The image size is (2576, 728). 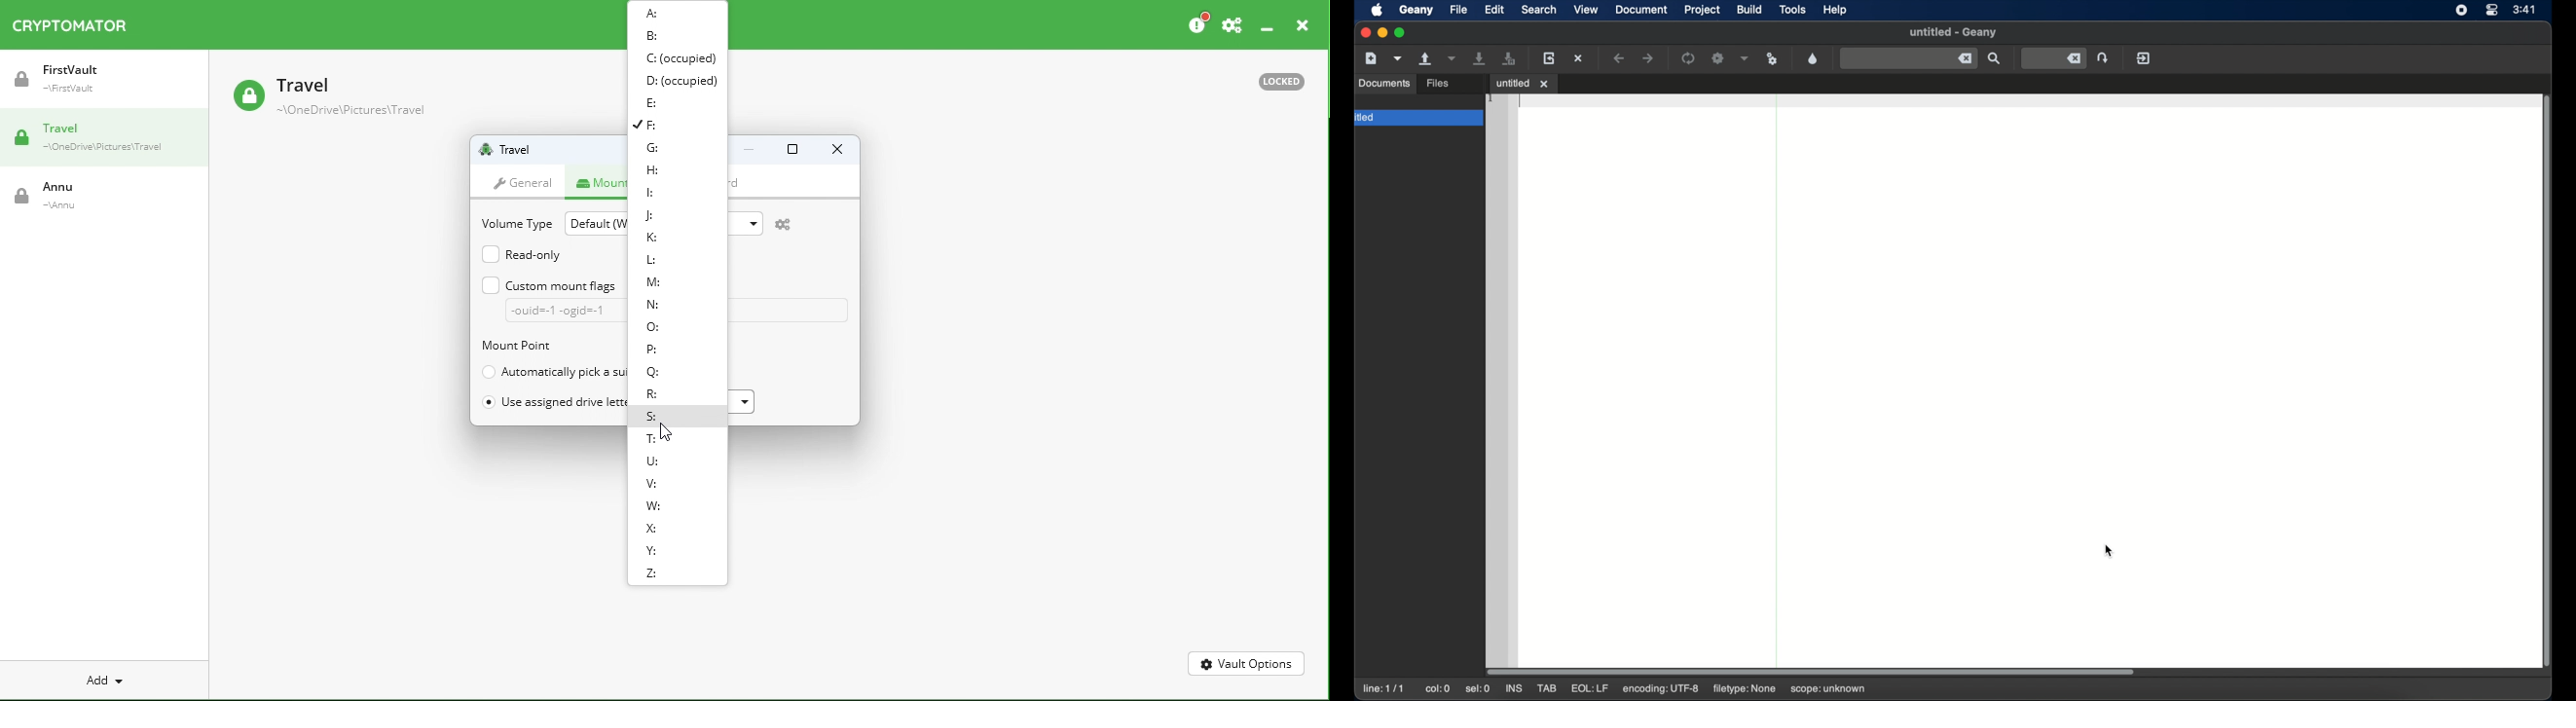 I want to click on search, so click(x=1539, y=10).